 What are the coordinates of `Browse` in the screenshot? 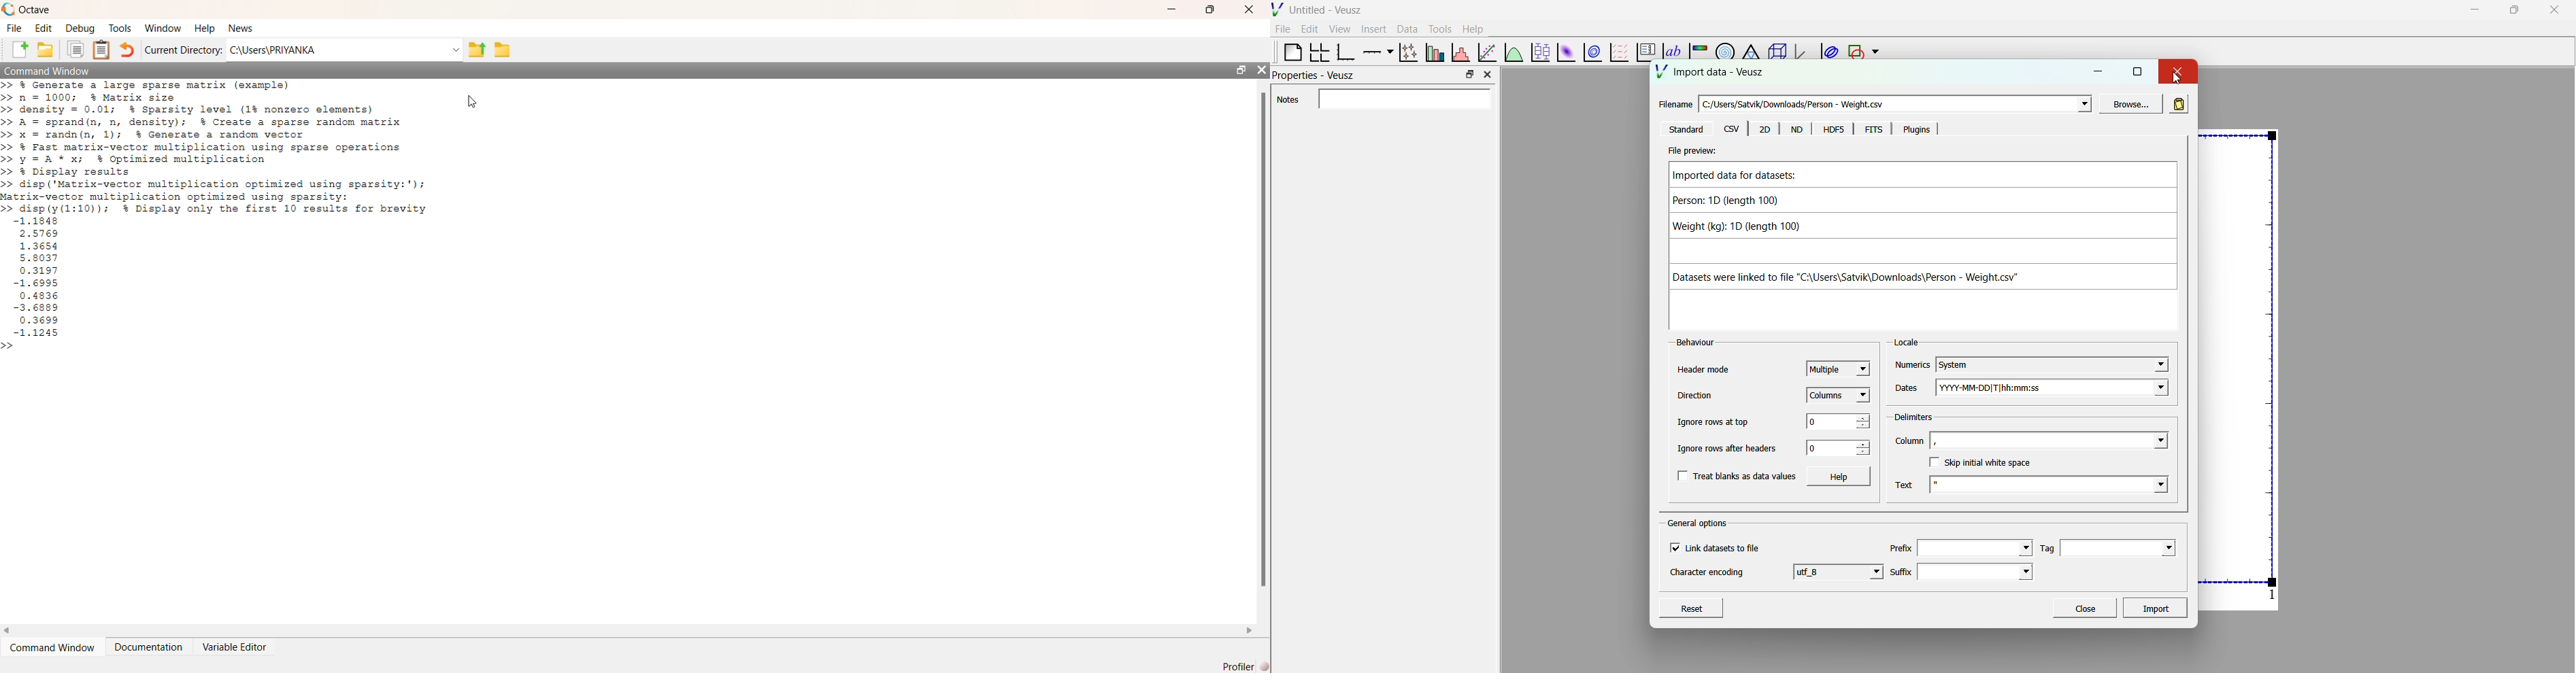 It's located at (2131, 103).